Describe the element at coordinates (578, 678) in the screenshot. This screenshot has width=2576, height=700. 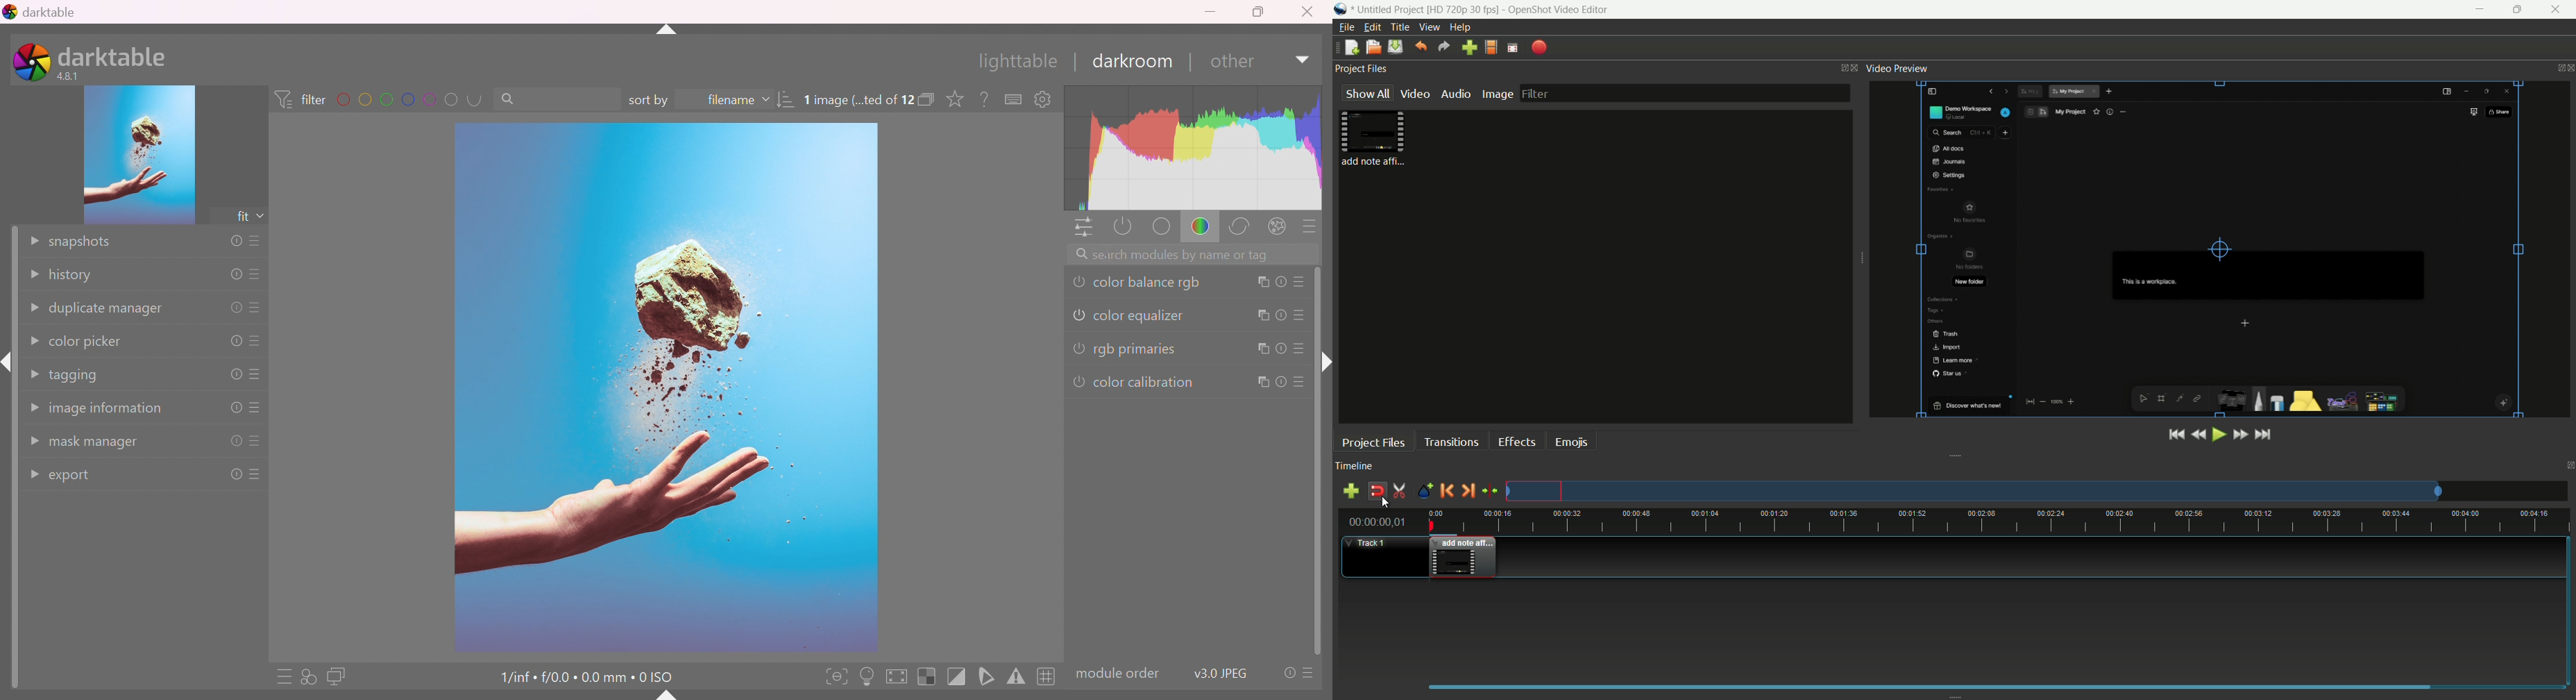
I see `1/inf • f/0.0 • 0.0 mm • 0 ISO` at that location.